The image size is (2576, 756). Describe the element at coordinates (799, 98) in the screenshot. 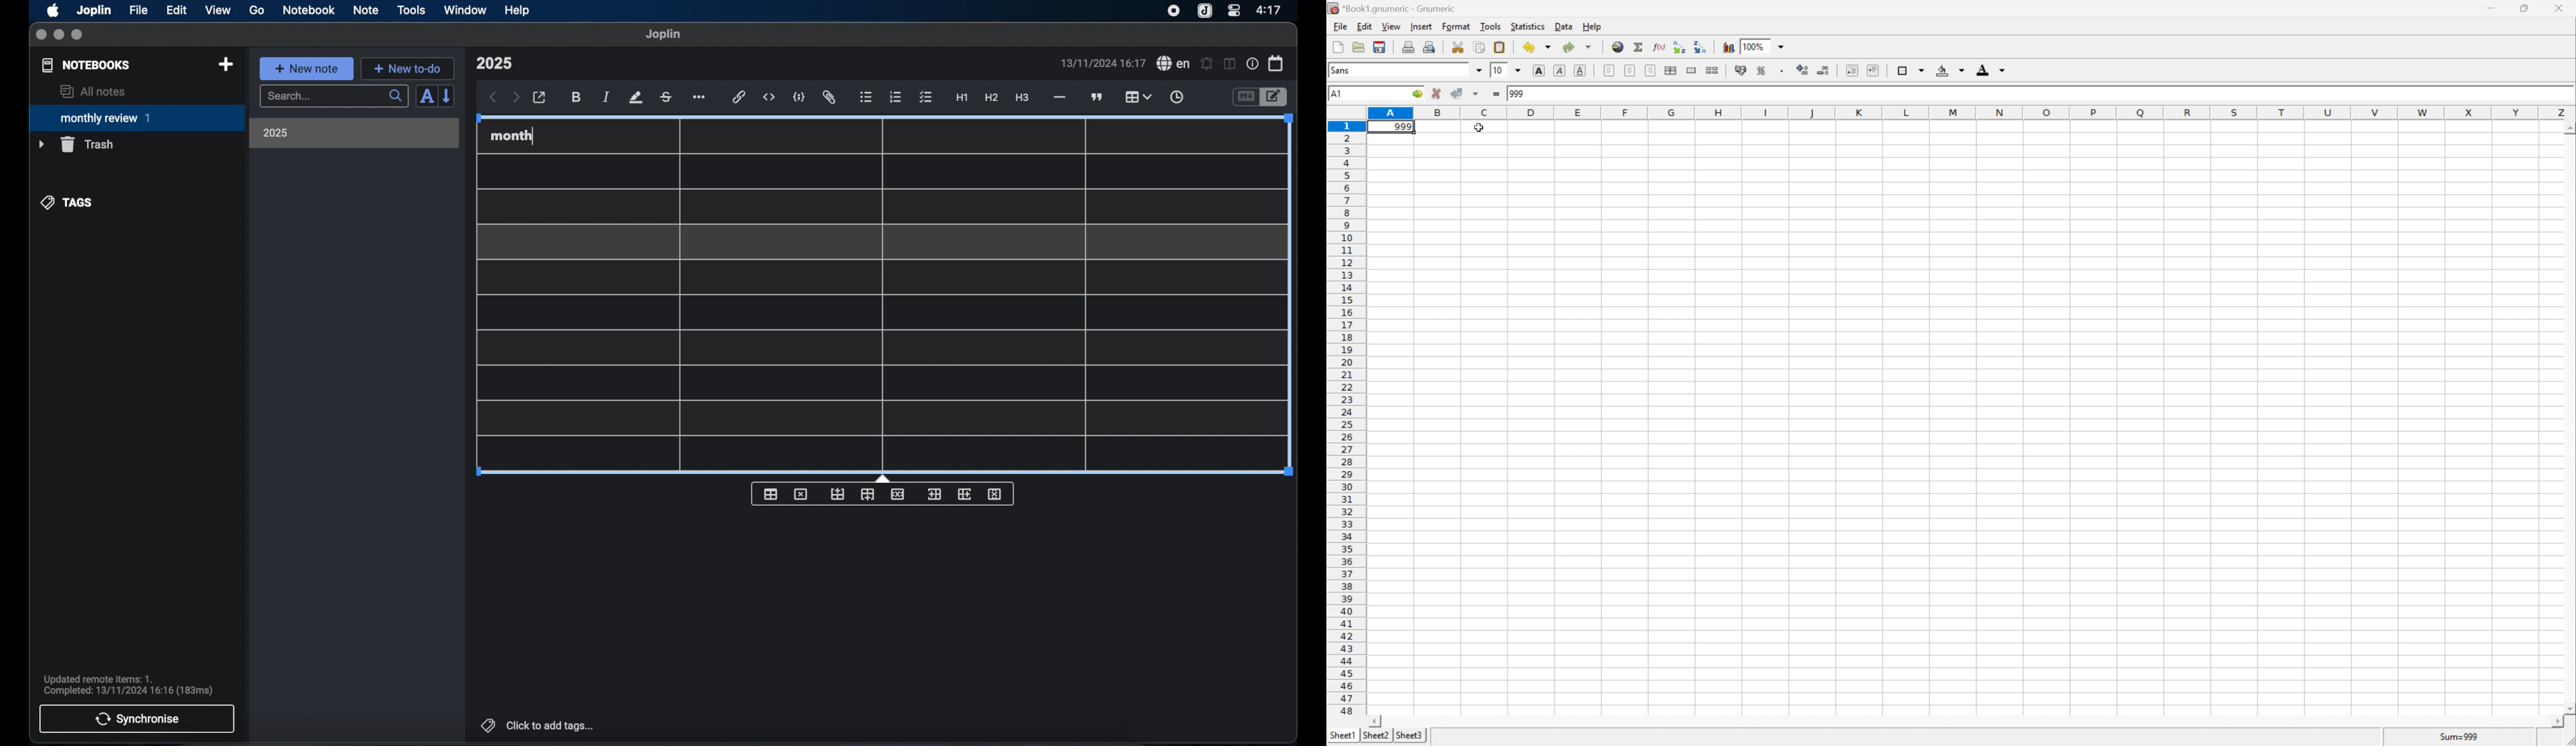

I see `code` at that location.